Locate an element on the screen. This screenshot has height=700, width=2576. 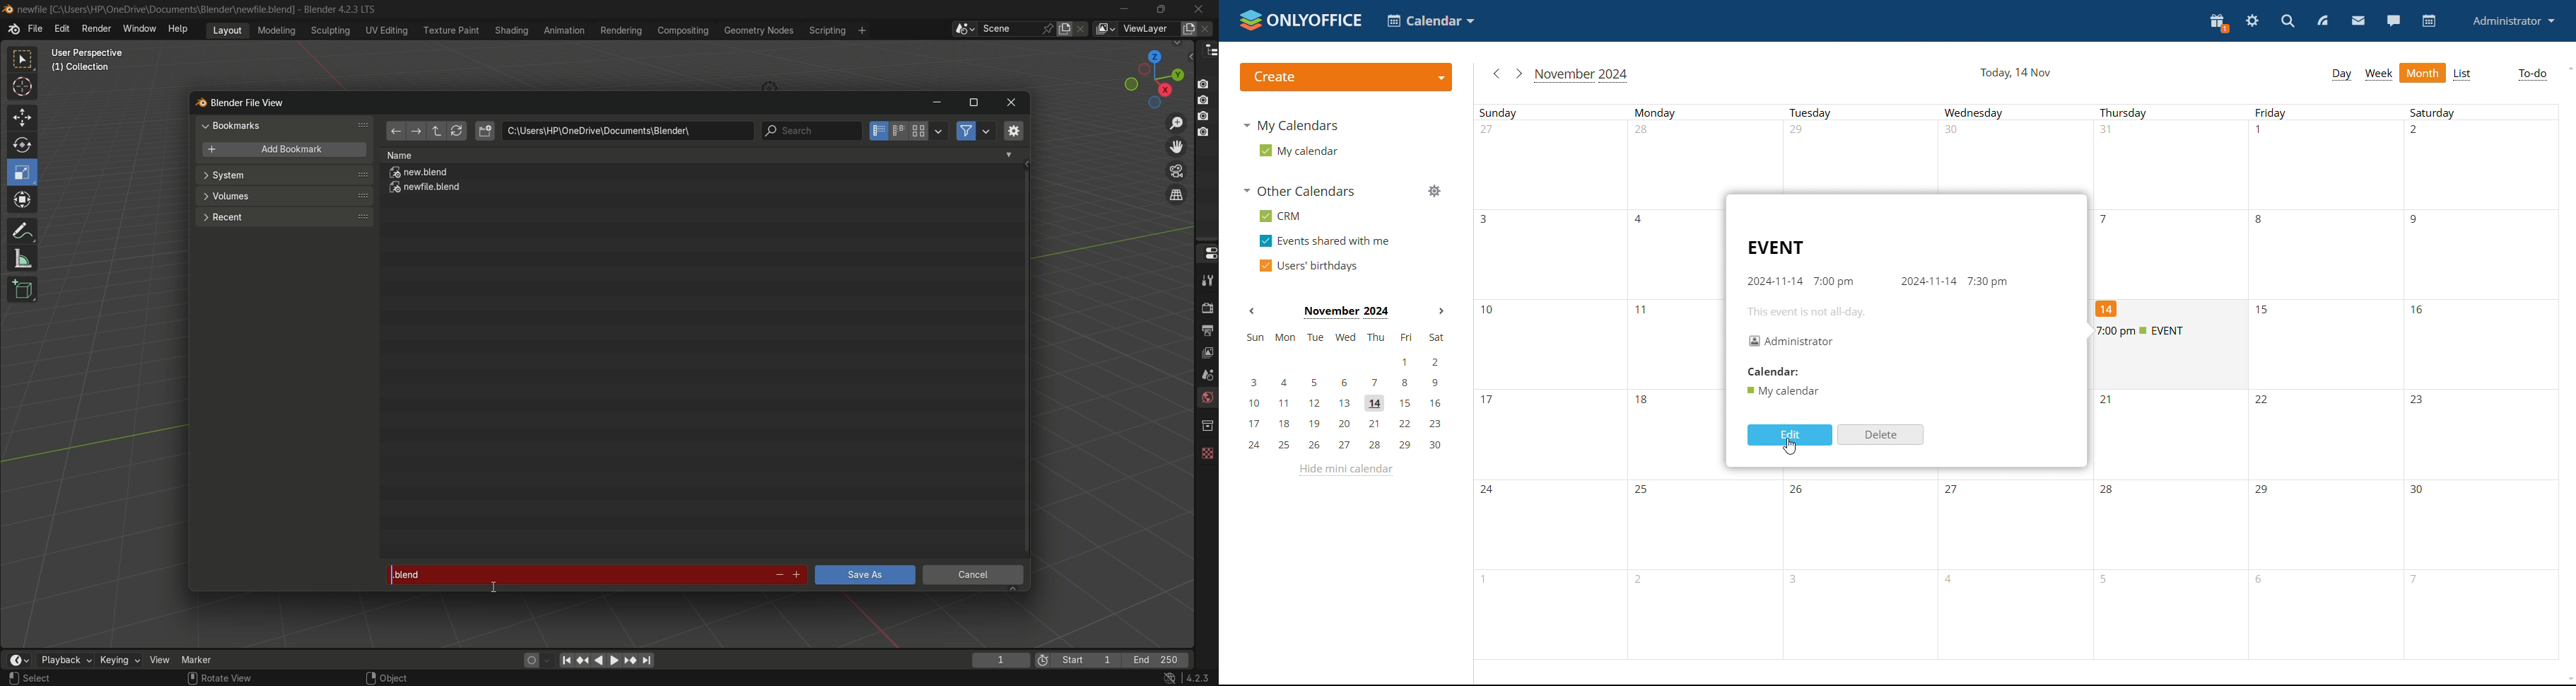
start time is located at coordinates (1834, 281).